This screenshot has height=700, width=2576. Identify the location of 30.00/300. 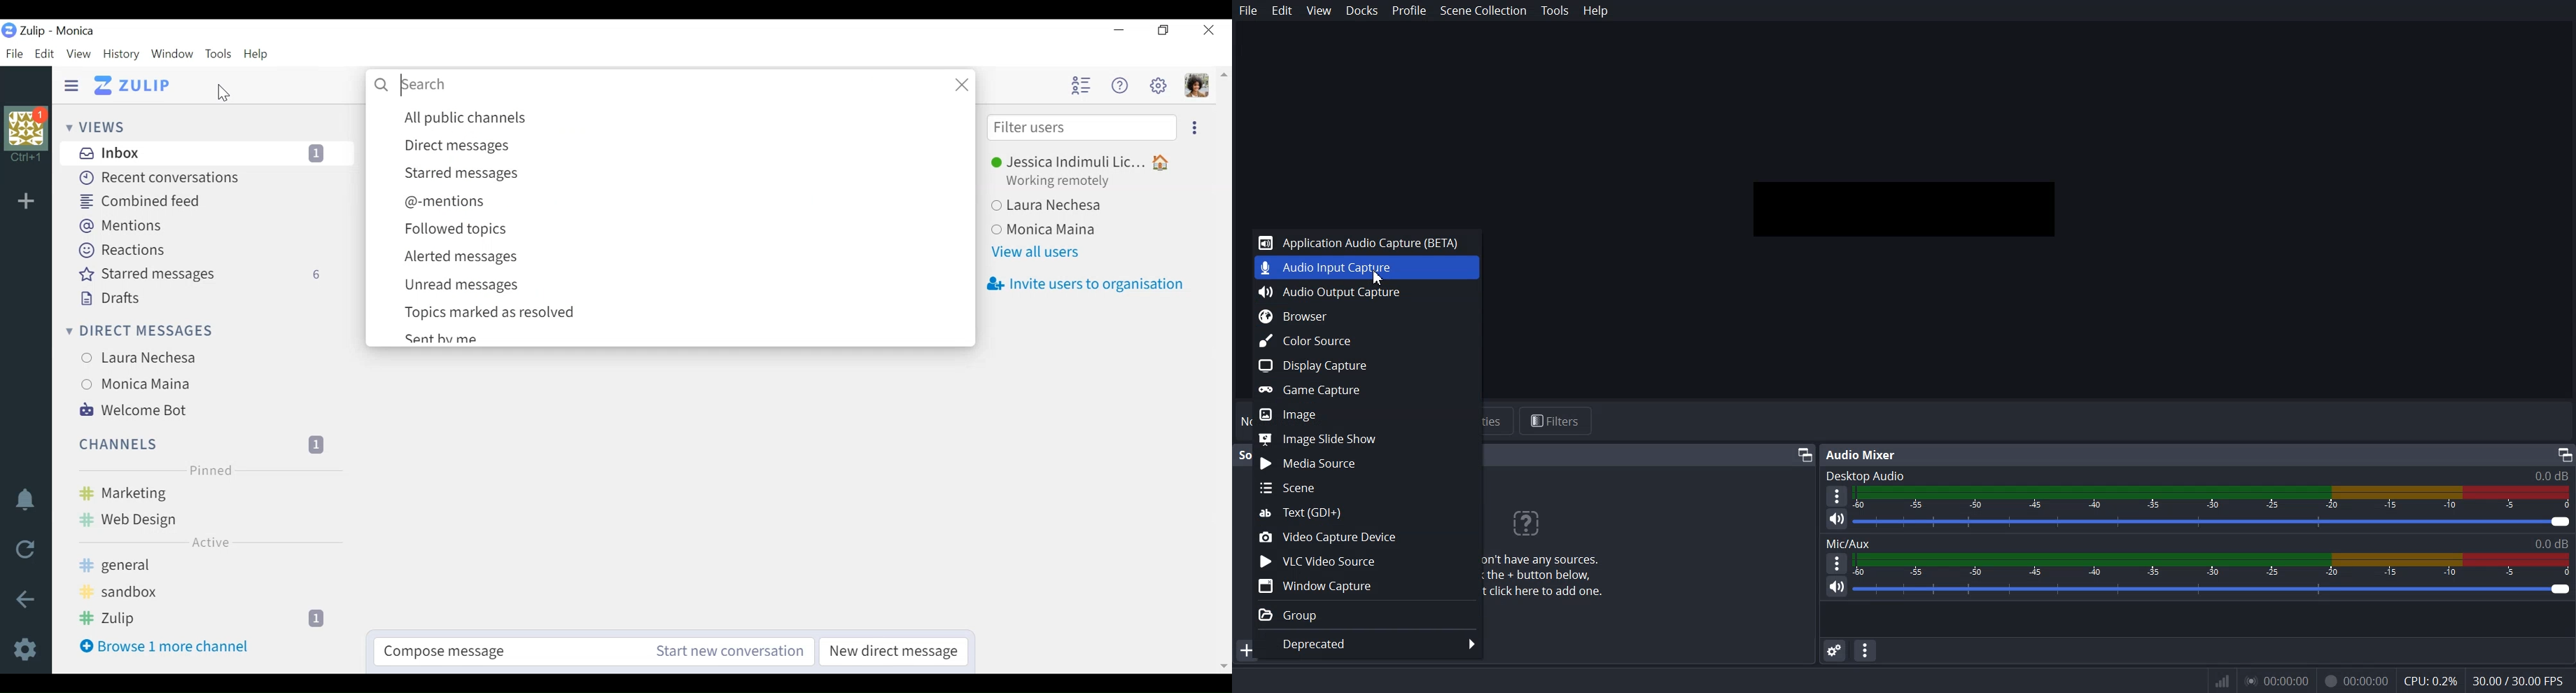
(2523, 682).